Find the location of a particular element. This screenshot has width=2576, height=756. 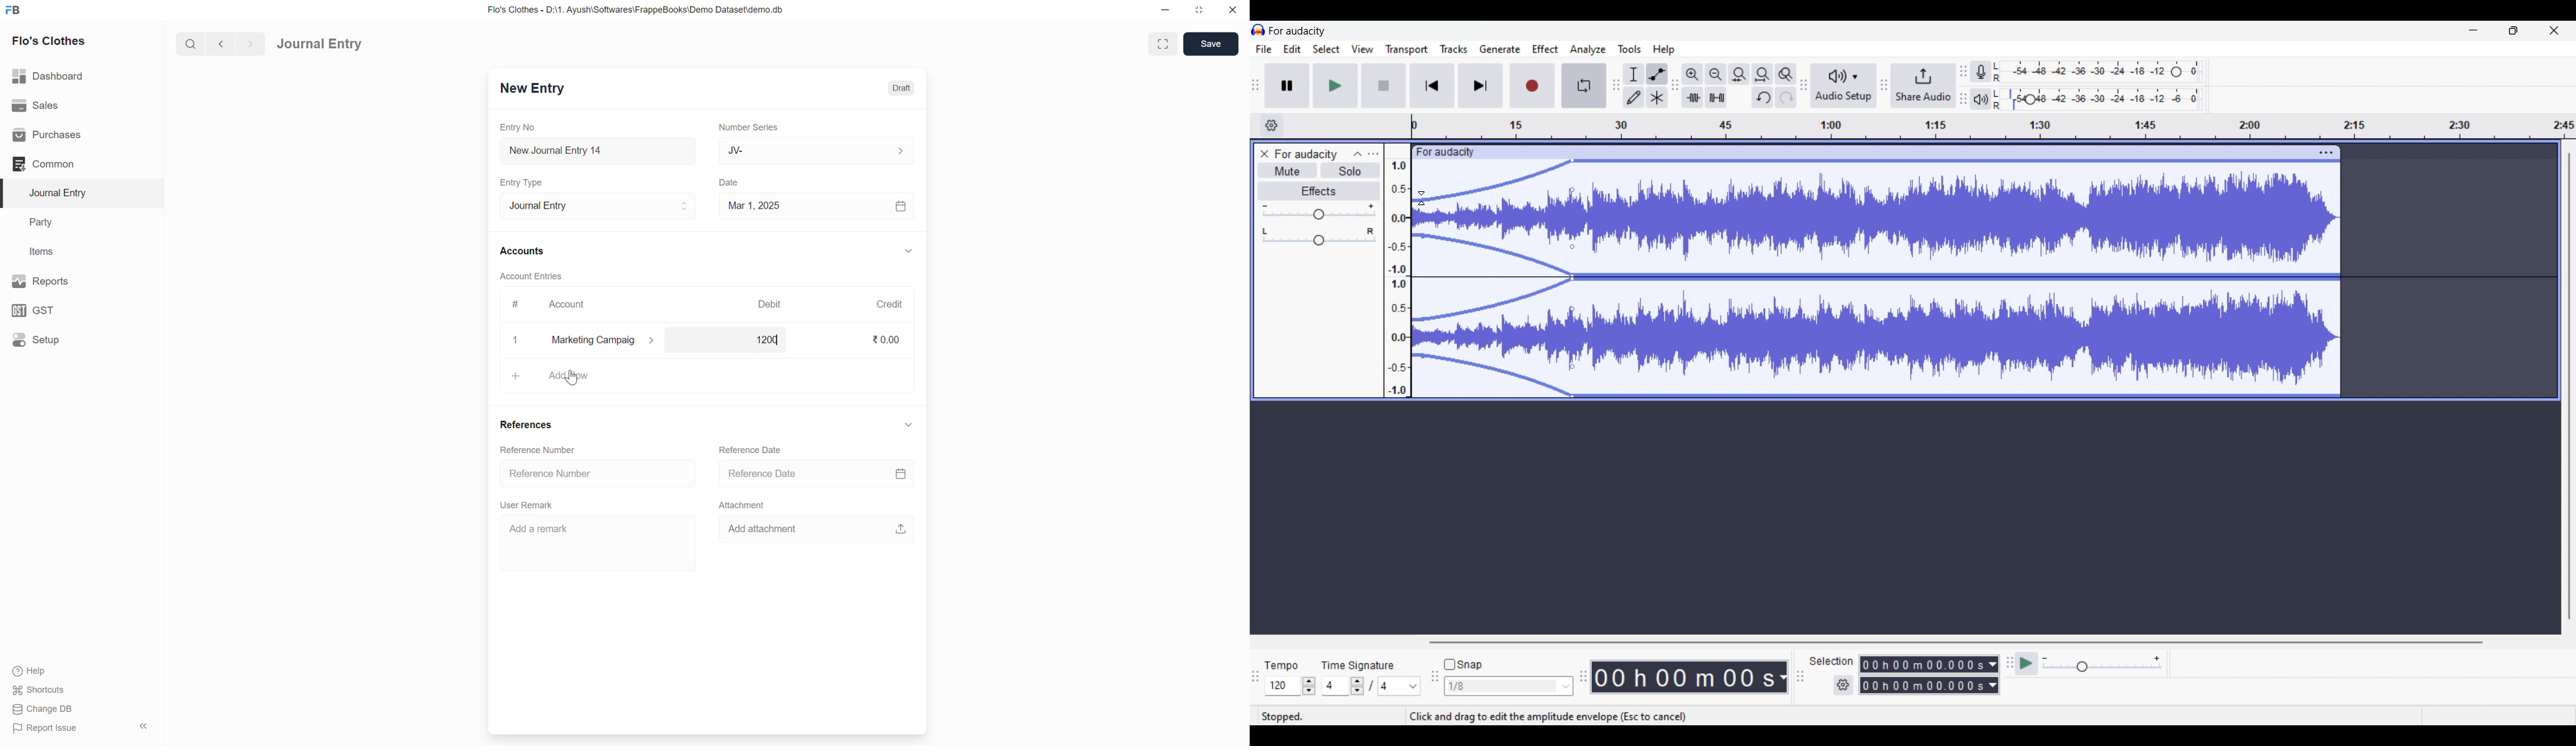

upload is located at coordinates (902, 529).